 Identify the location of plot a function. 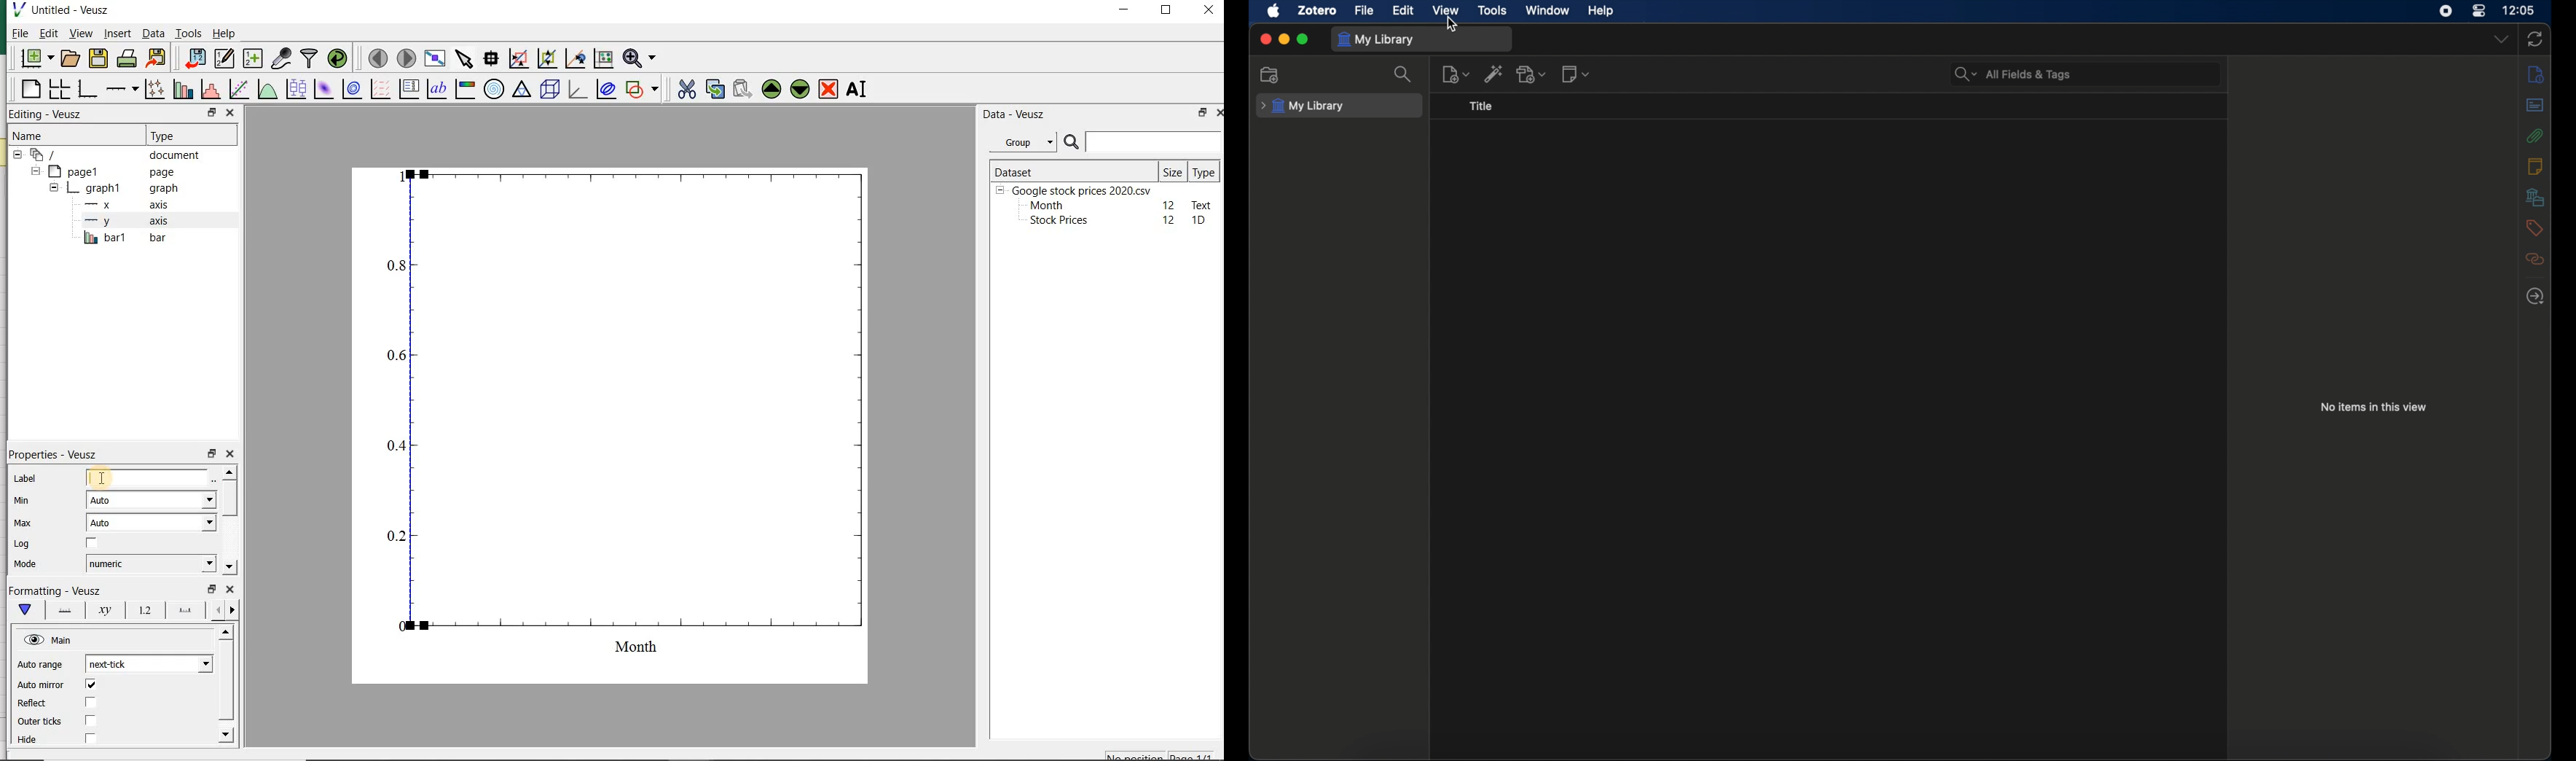
(266, 90).